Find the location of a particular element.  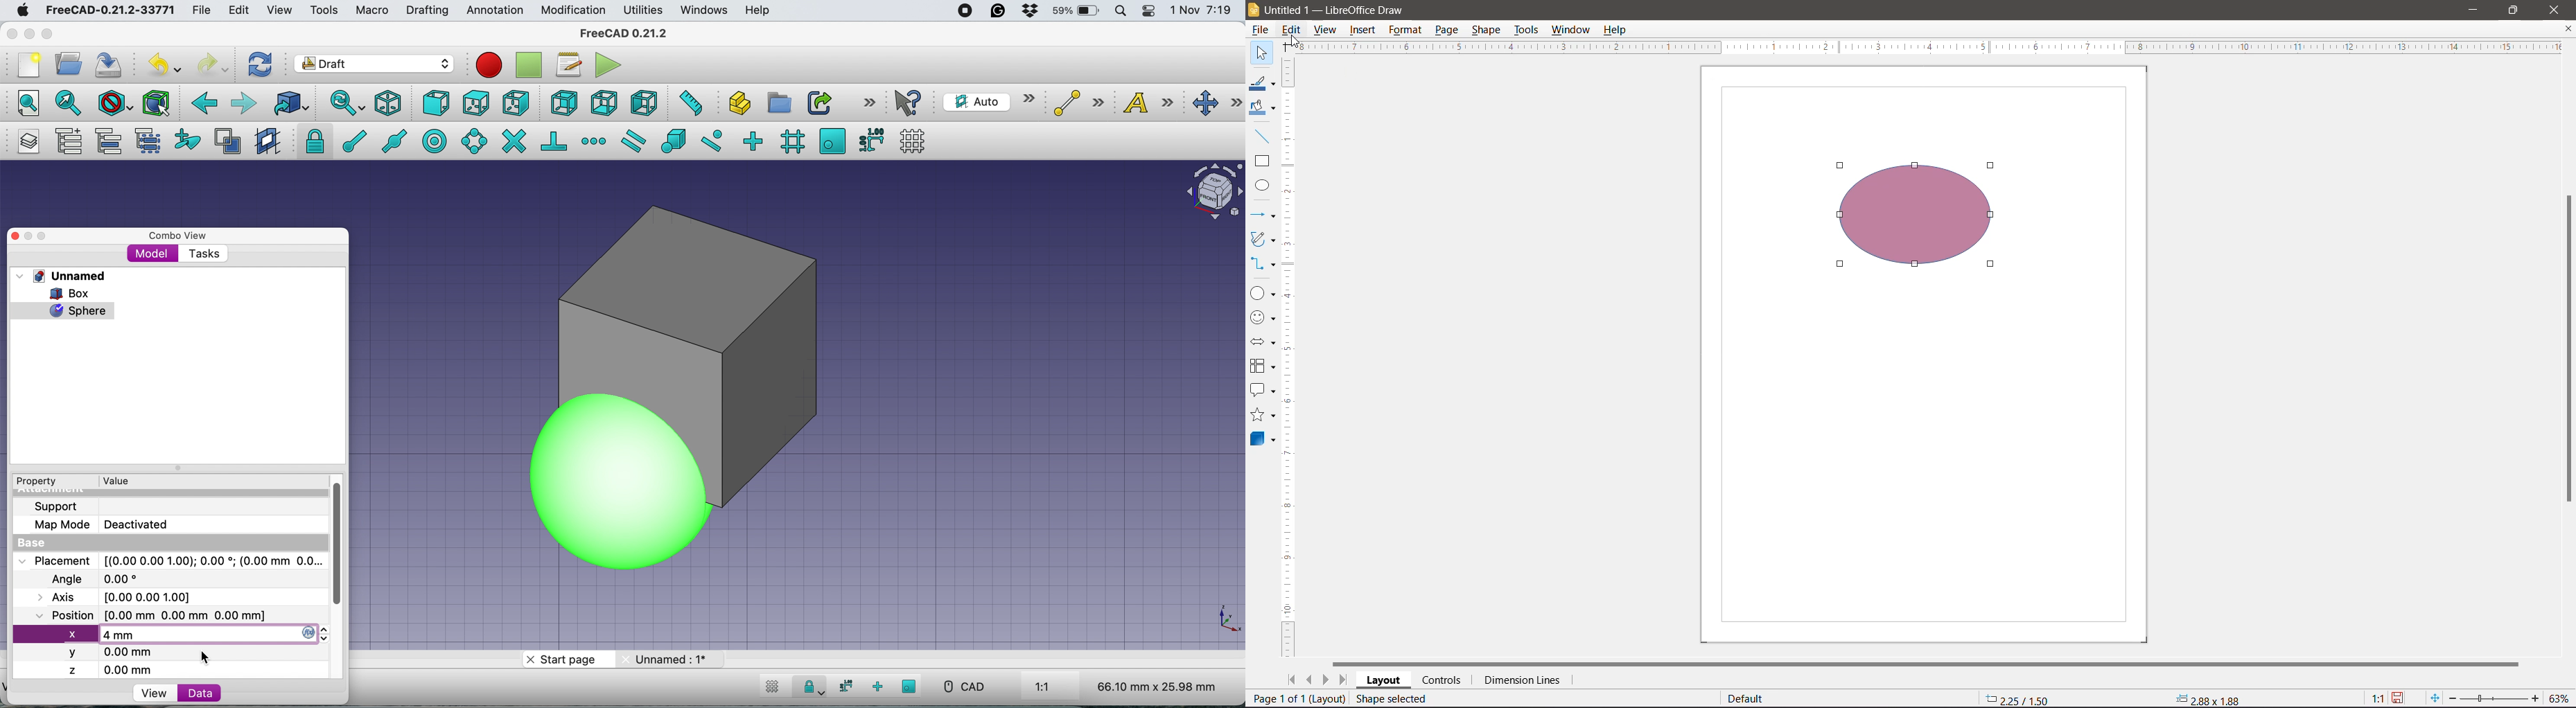

annotation is located at coordinates (492, 10).